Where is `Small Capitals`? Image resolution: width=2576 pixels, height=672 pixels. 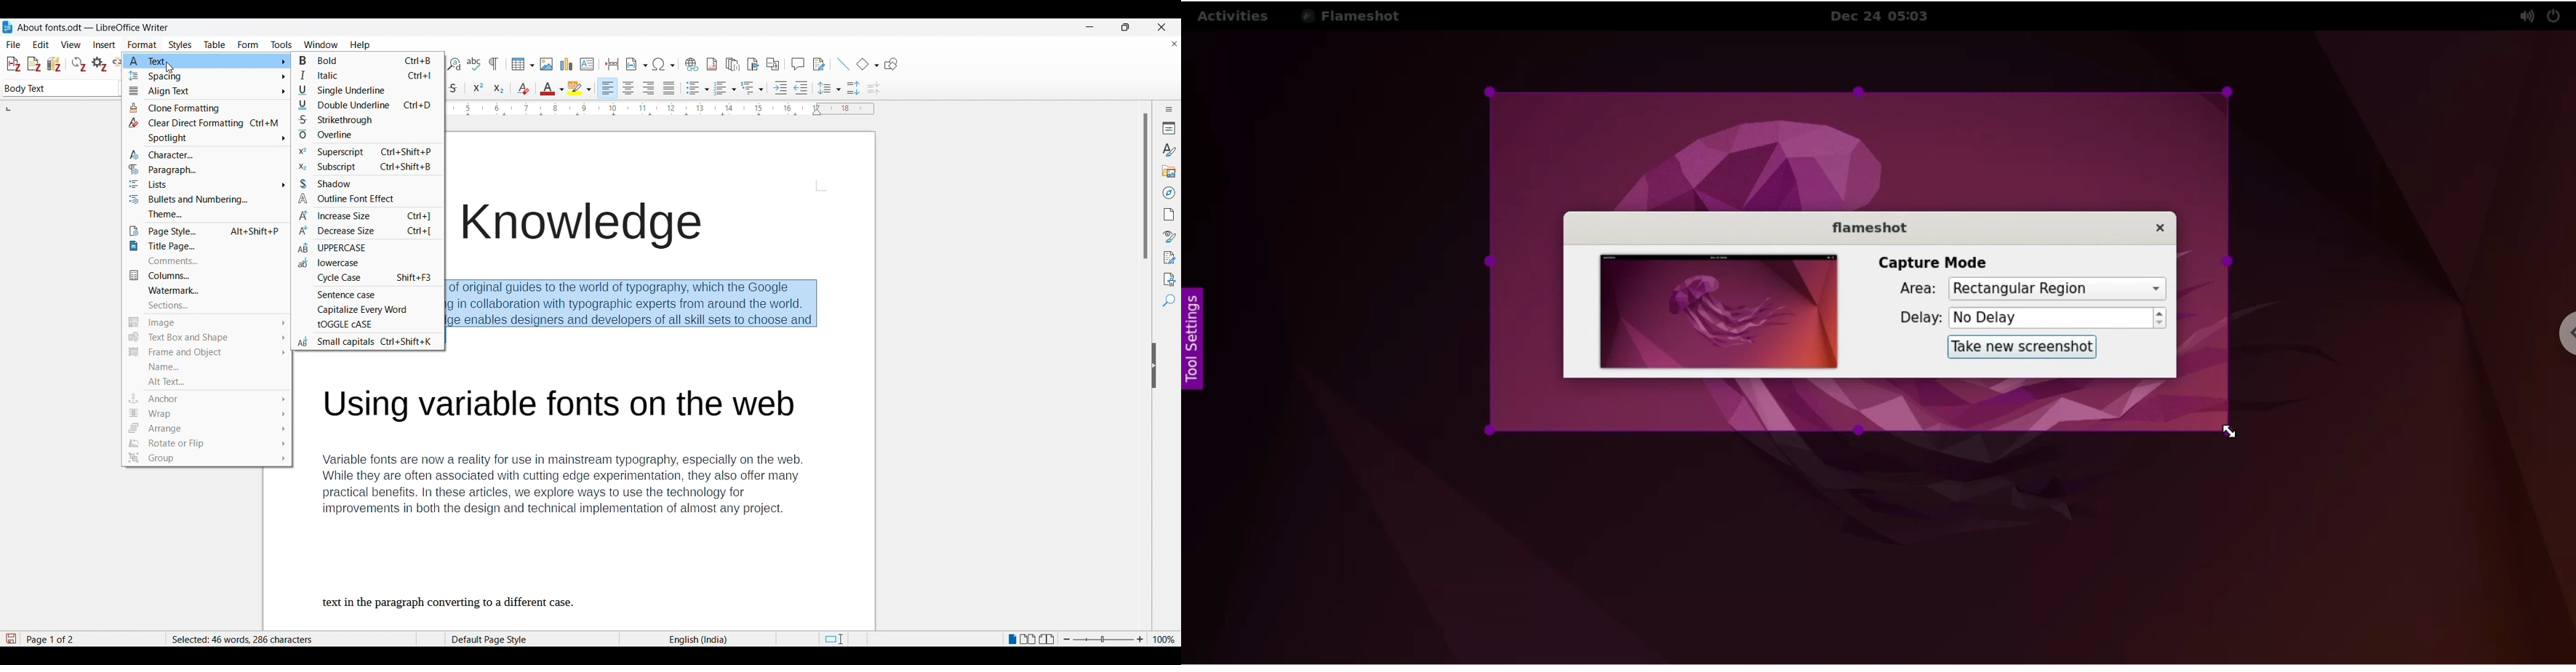 Small Capitals is located at coordinates (372, 341).